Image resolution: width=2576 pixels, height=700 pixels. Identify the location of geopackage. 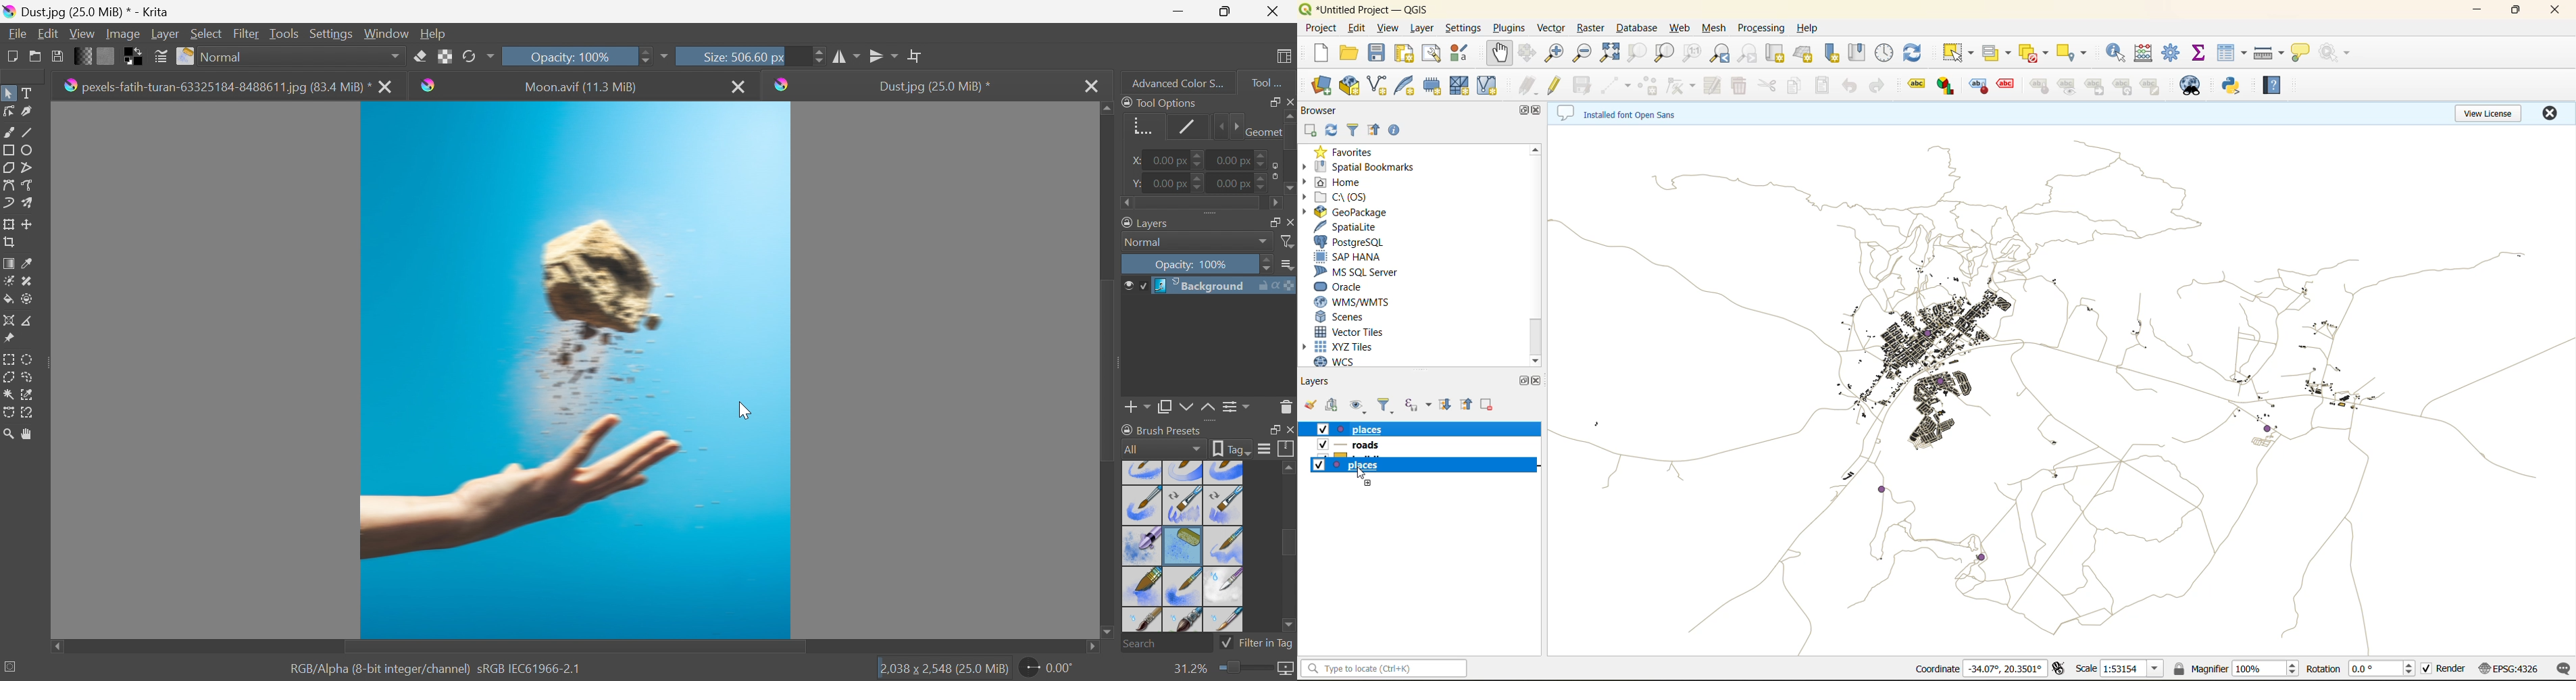
(1362, 213).